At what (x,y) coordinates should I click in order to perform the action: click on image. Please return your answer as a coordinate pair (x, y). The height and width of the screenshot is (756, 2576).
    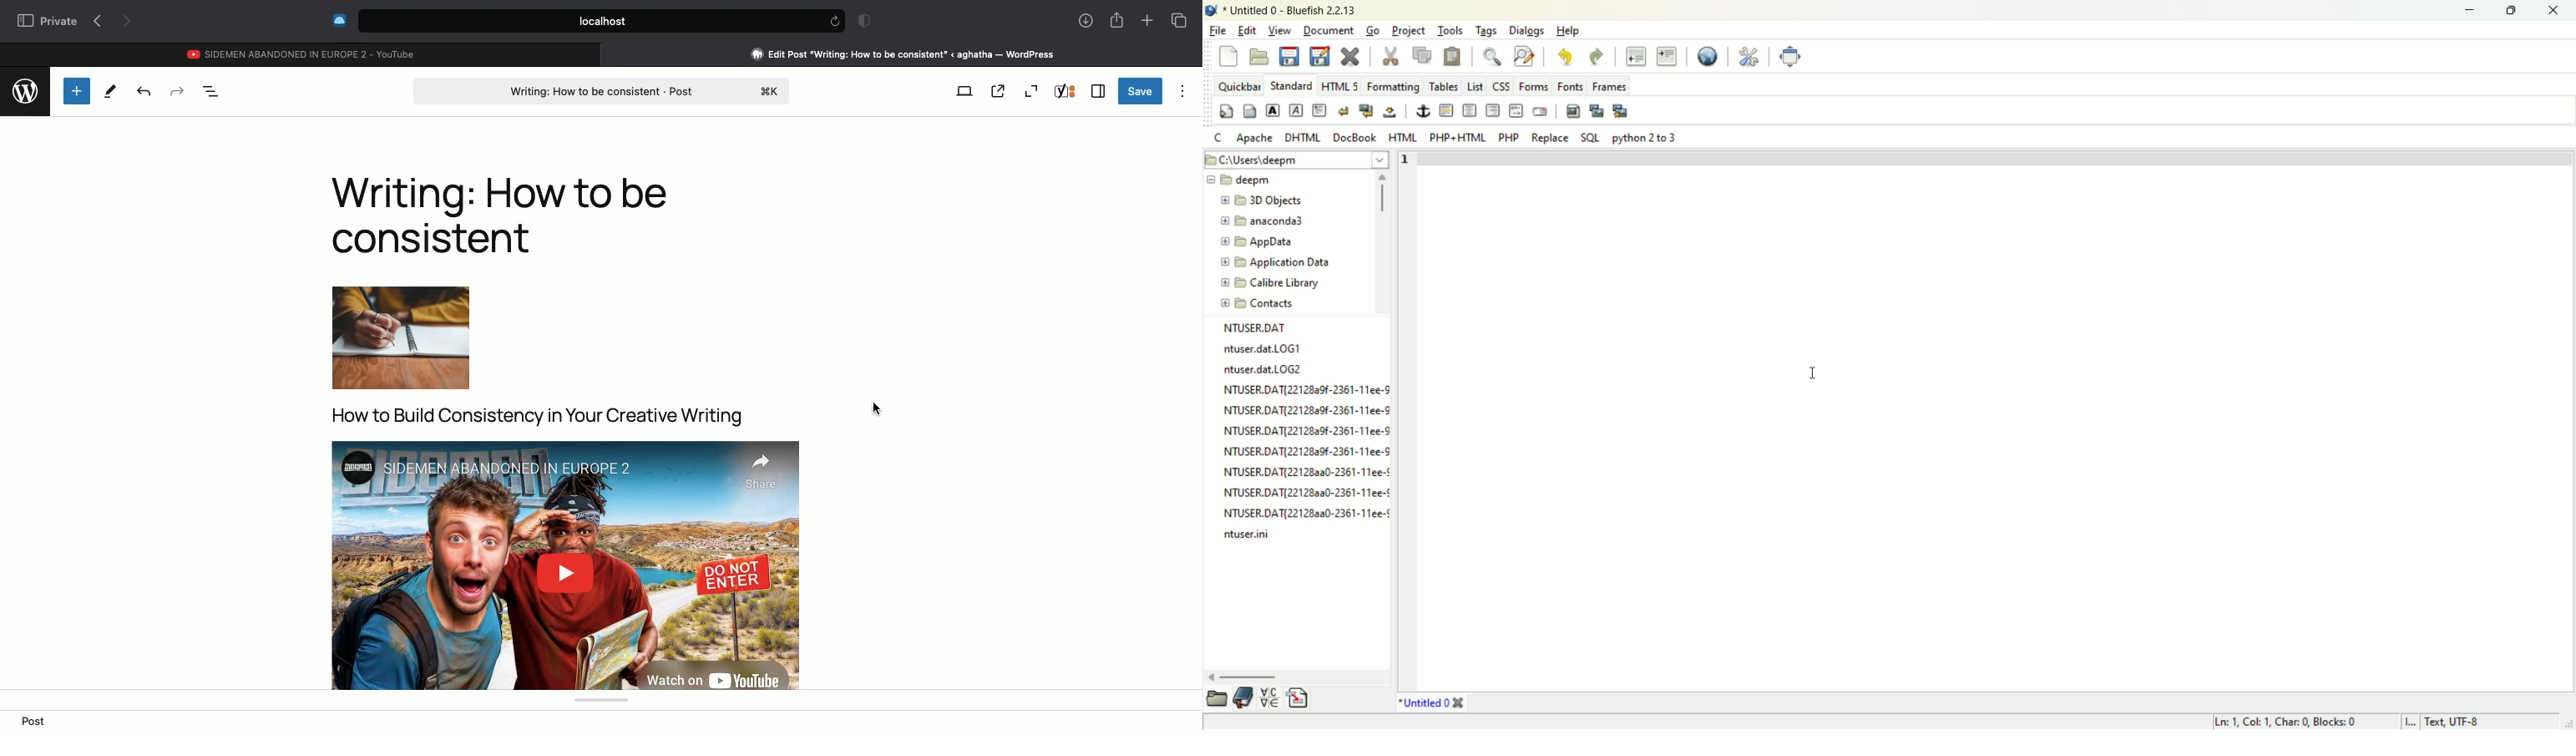
    Looking at the image, I should click on (89, 721).